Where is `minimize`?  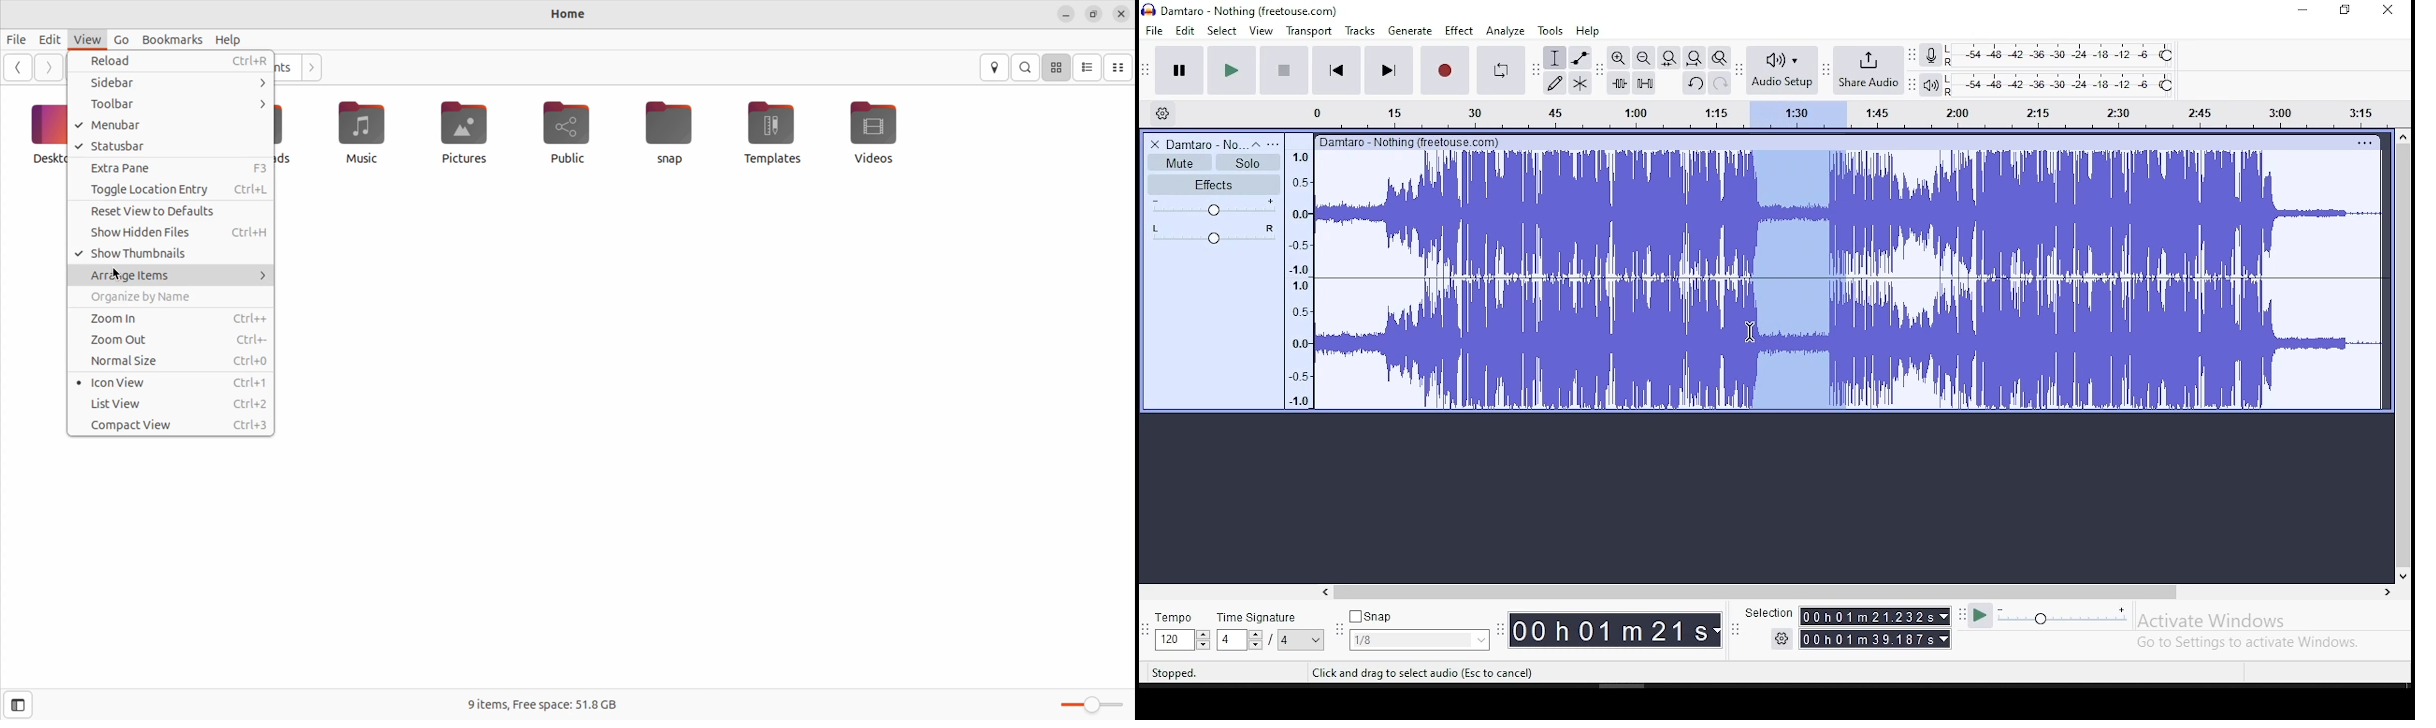
minimize is located at coordinates (2304, 11).